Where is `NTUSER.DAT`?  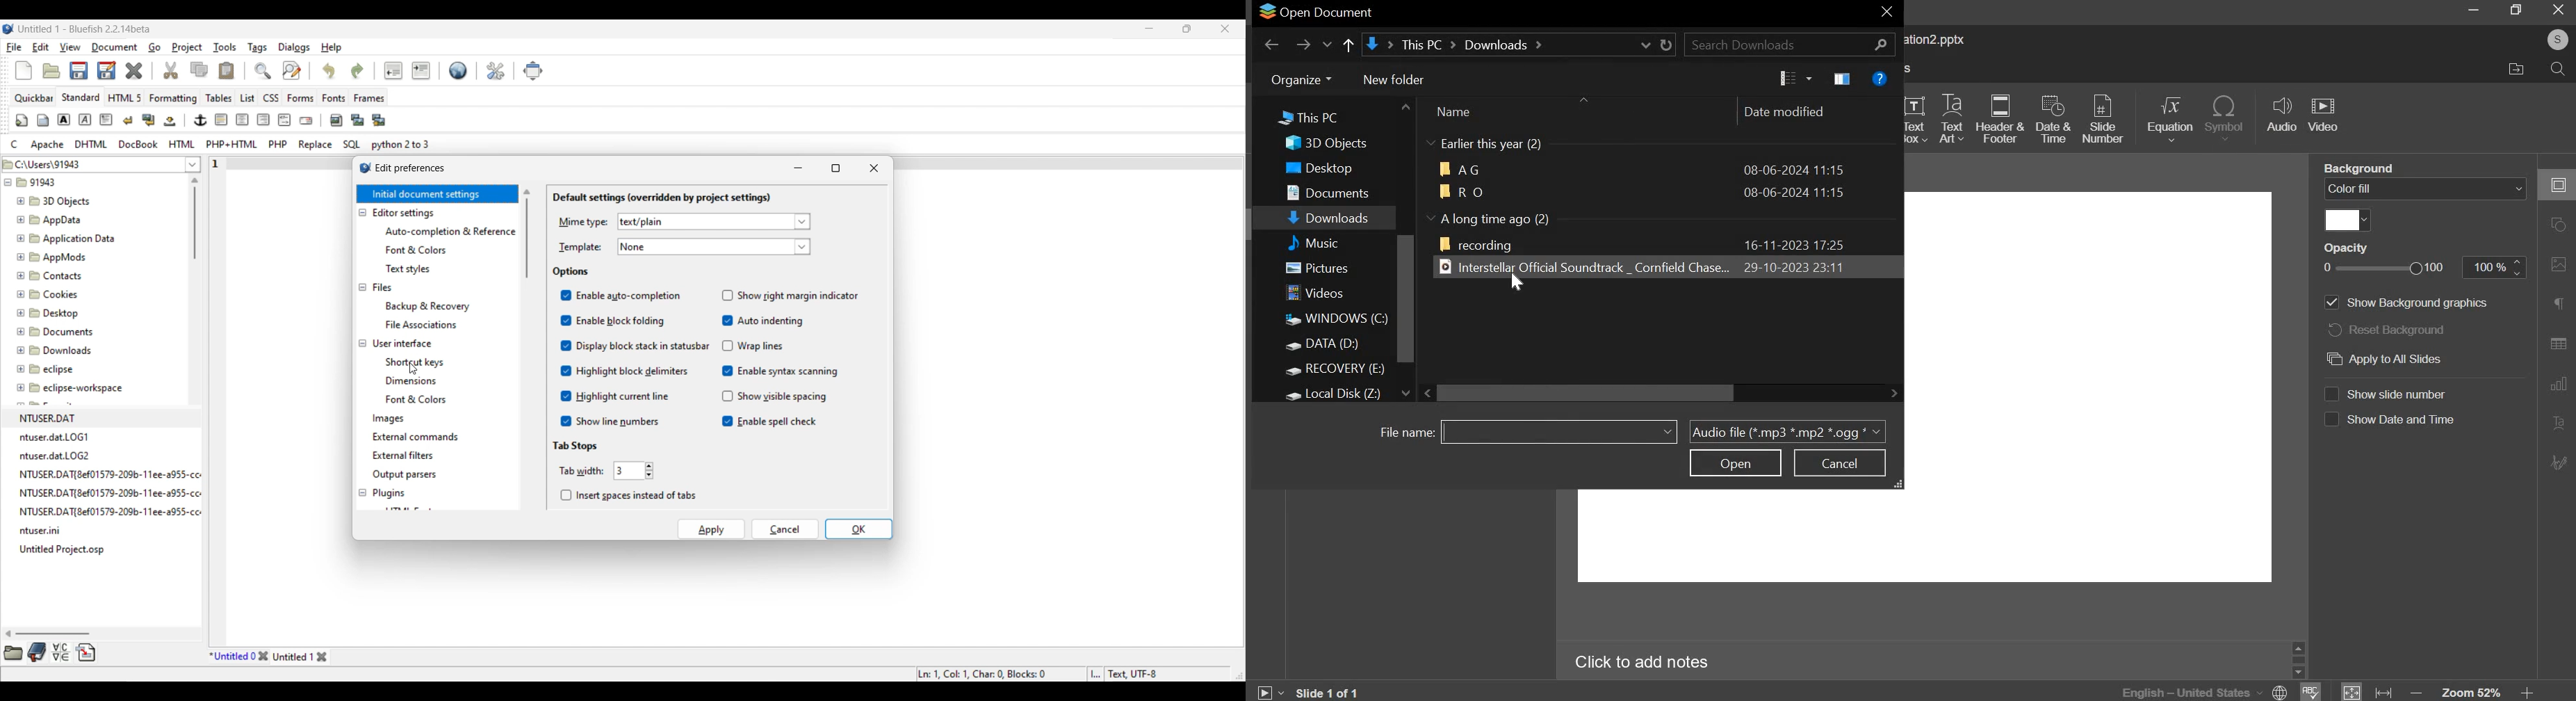
NTUSER.DAT is located at coordinates (53, 417).